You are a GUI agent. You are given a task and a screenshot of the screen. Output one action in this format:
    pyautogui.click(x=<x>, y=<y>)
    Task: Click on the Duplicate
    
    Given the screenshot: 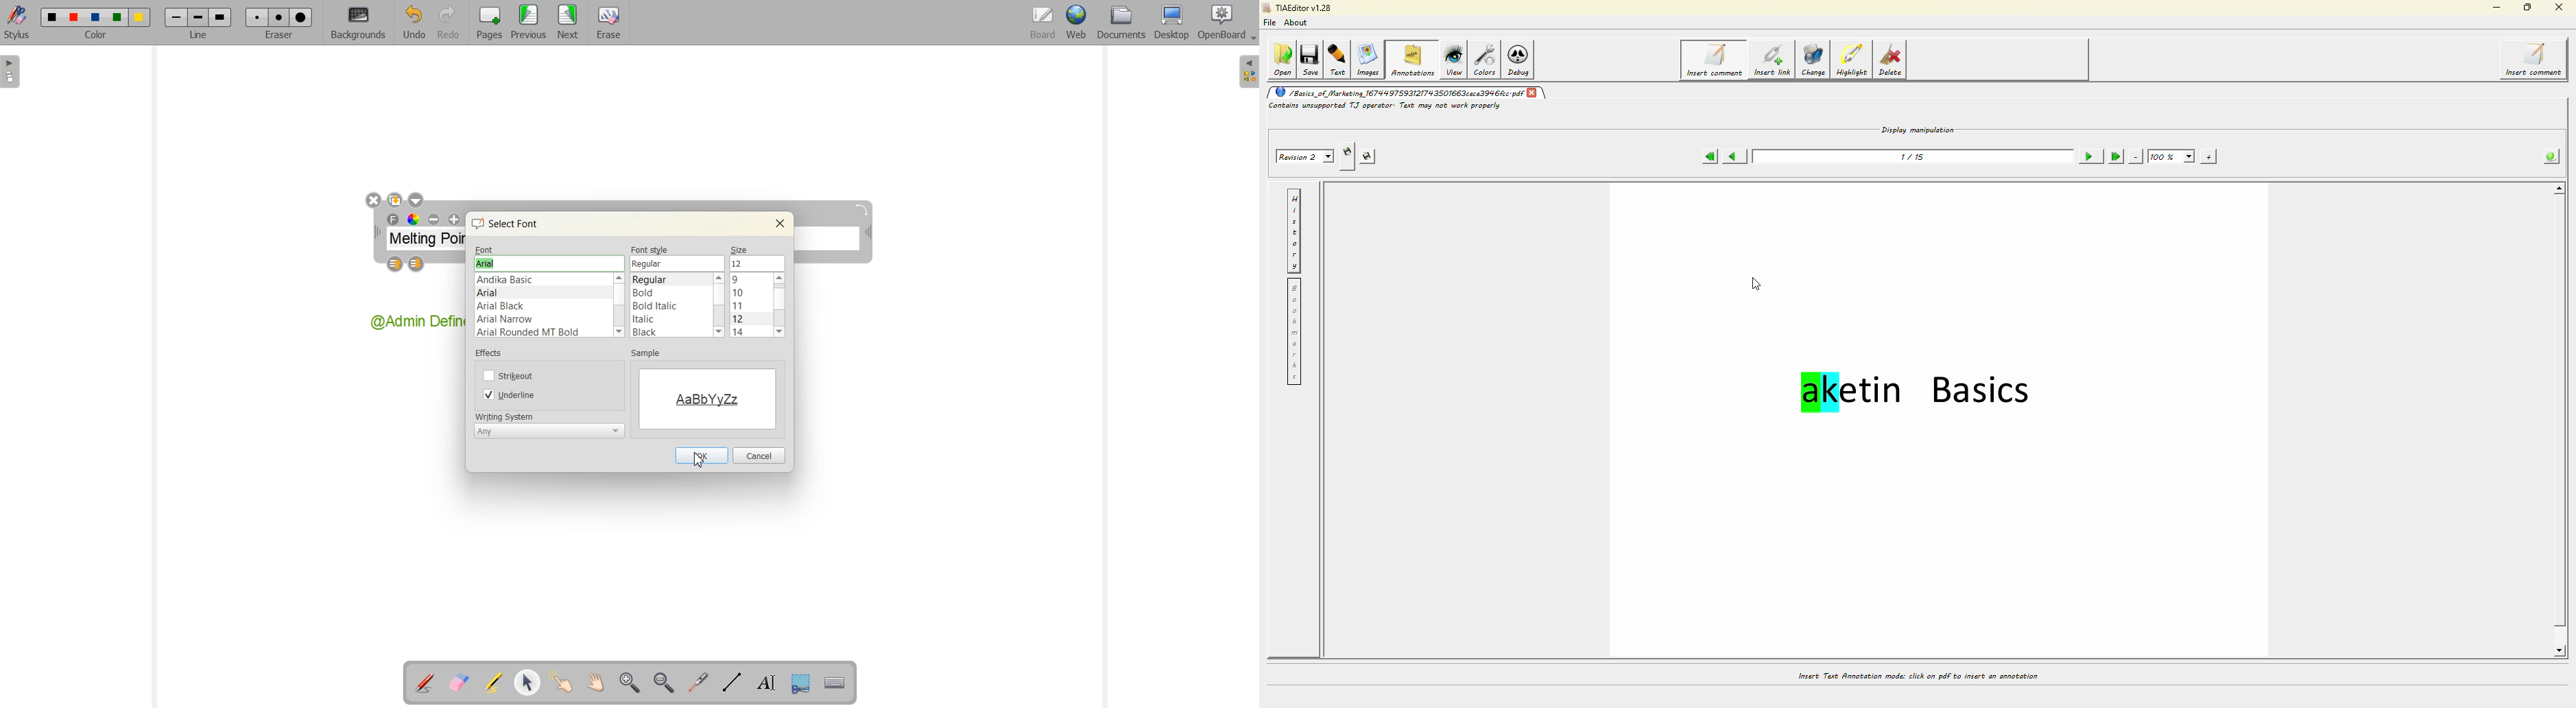 What is the action you would take?
    pyautogui.click(x=395, y=200)
    